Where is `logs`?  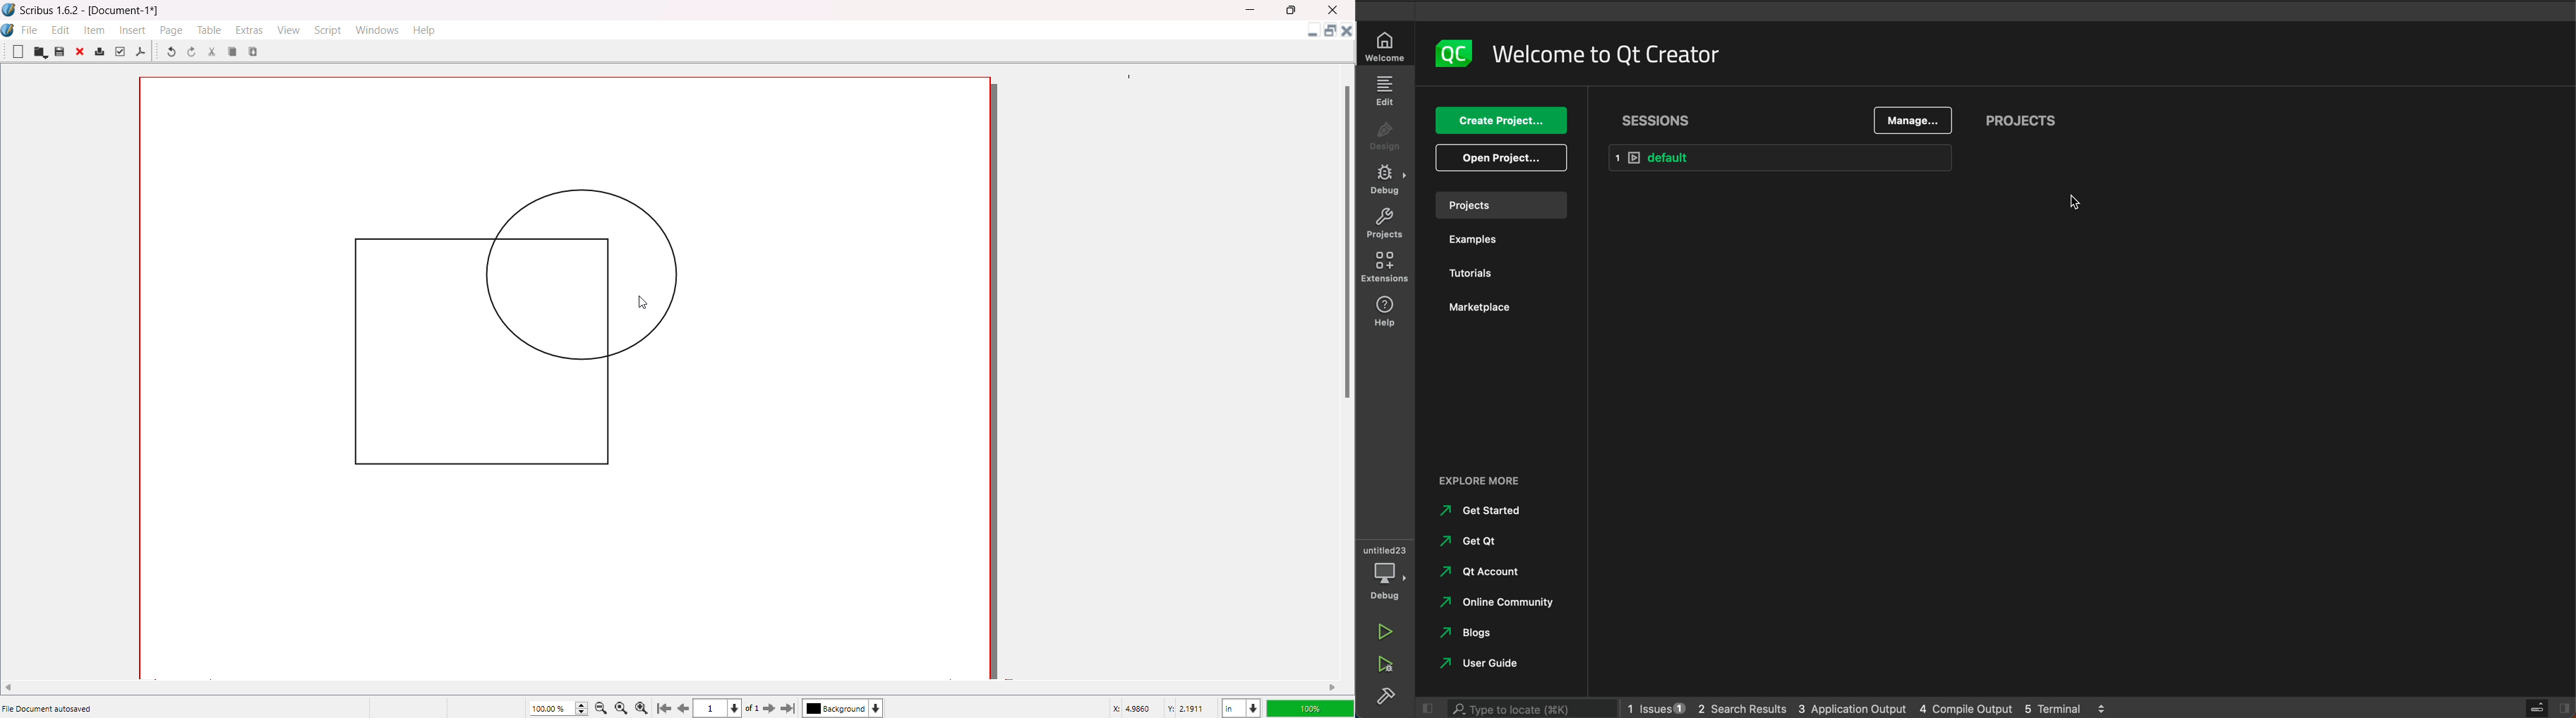
logs is located at coordinates (1873, 708).